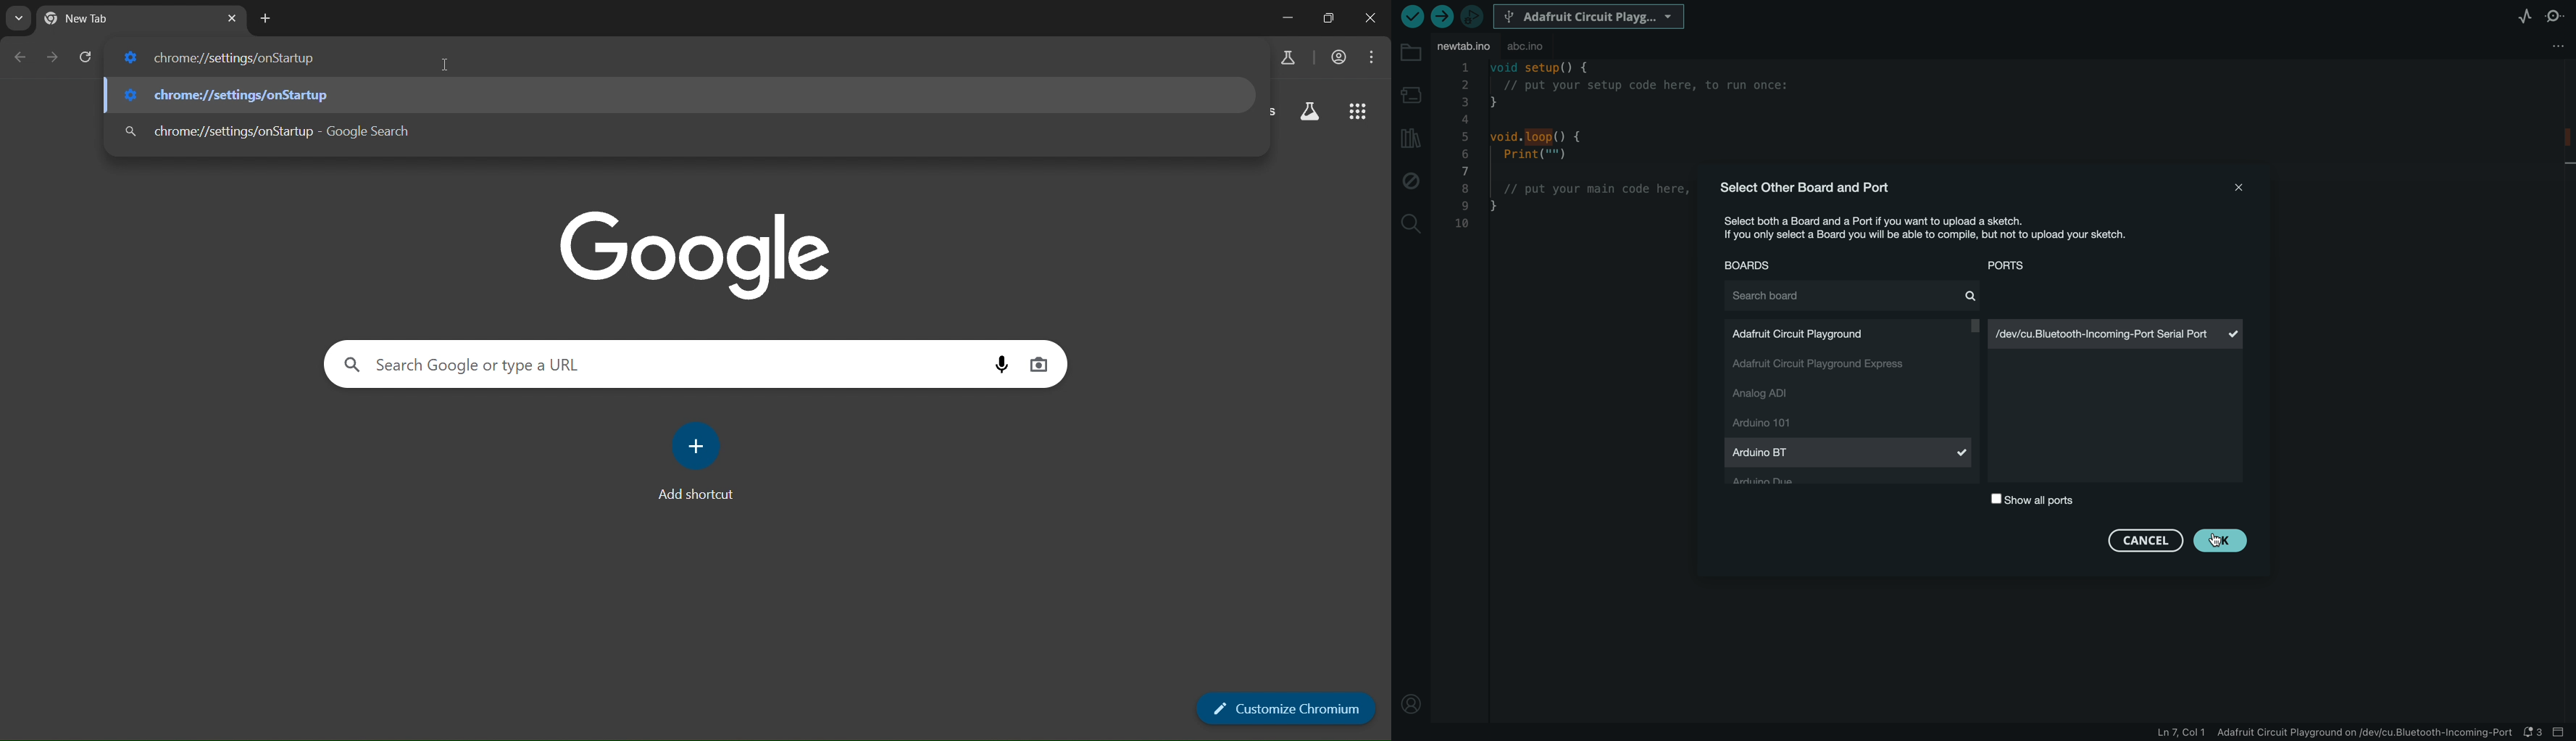 The image size is (2576, 756). What do you see at coordinates (1848, 297) in the screenshot?
I see `search board` at bounding box center [1848, 297].